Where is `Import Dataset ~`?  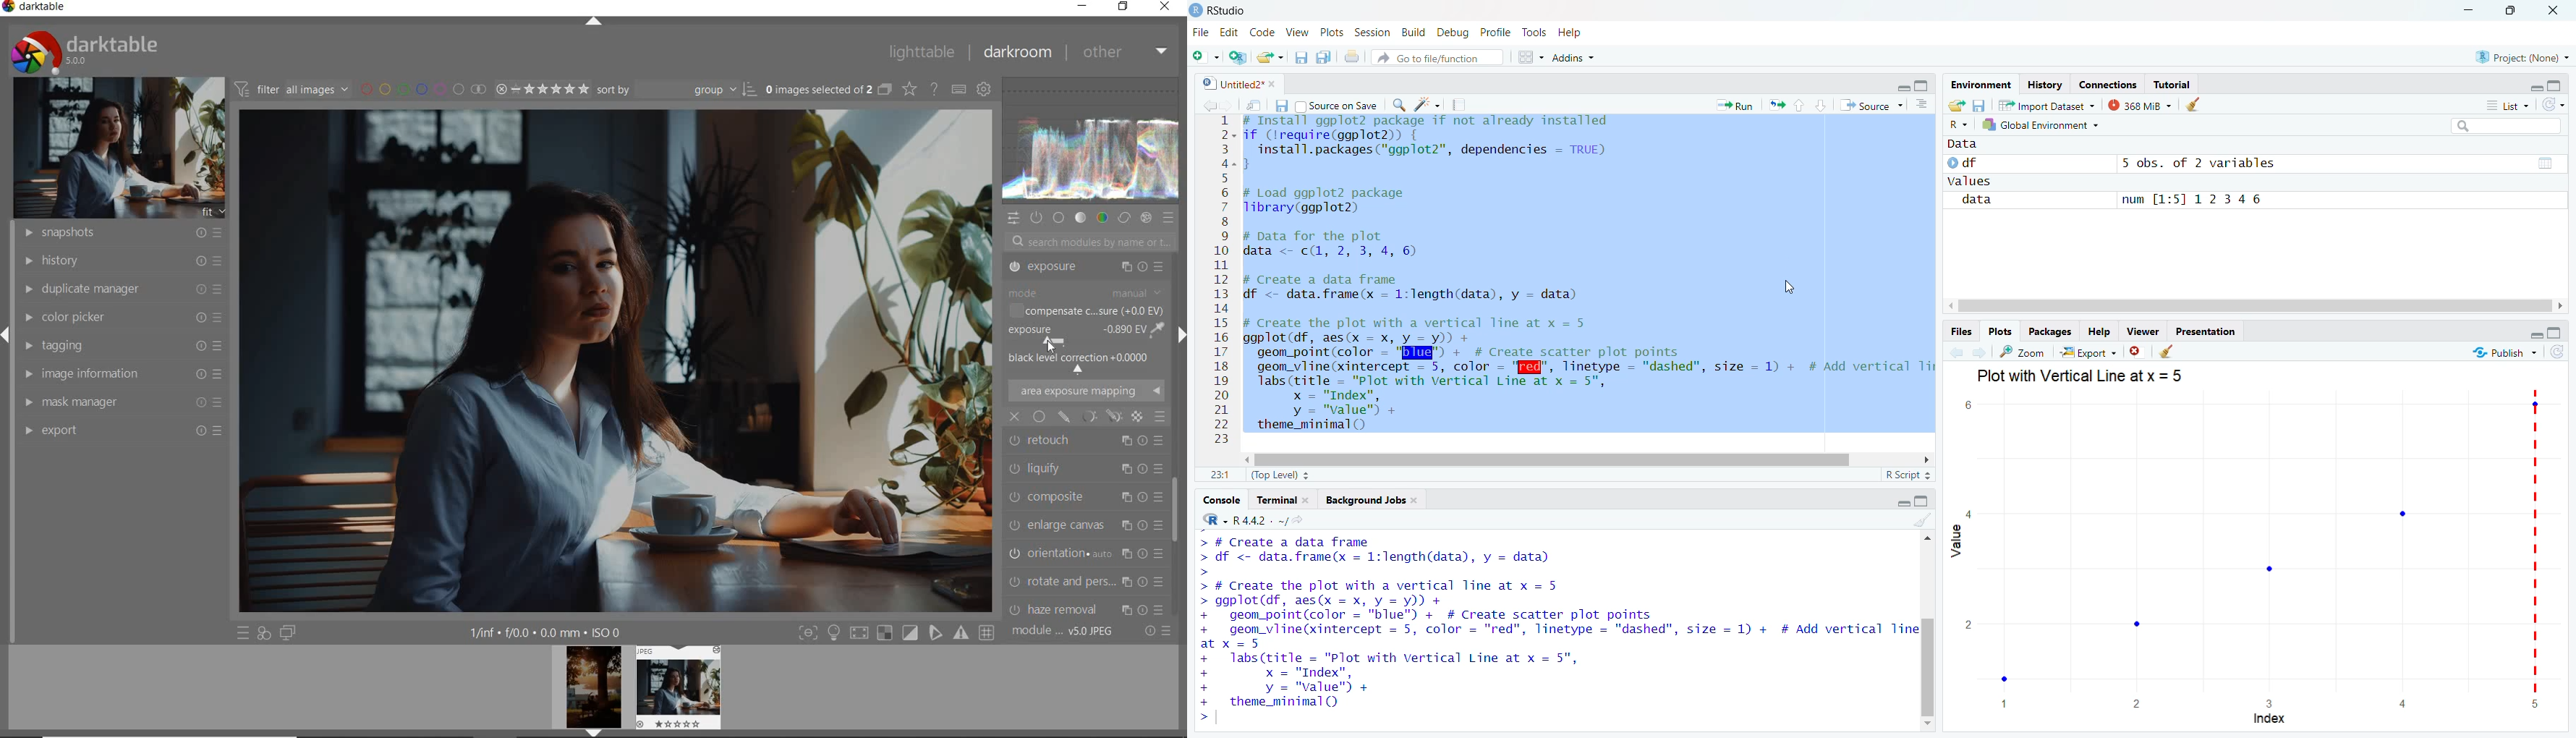
Import Dataset ~ is located at coordinates (2048, 104).